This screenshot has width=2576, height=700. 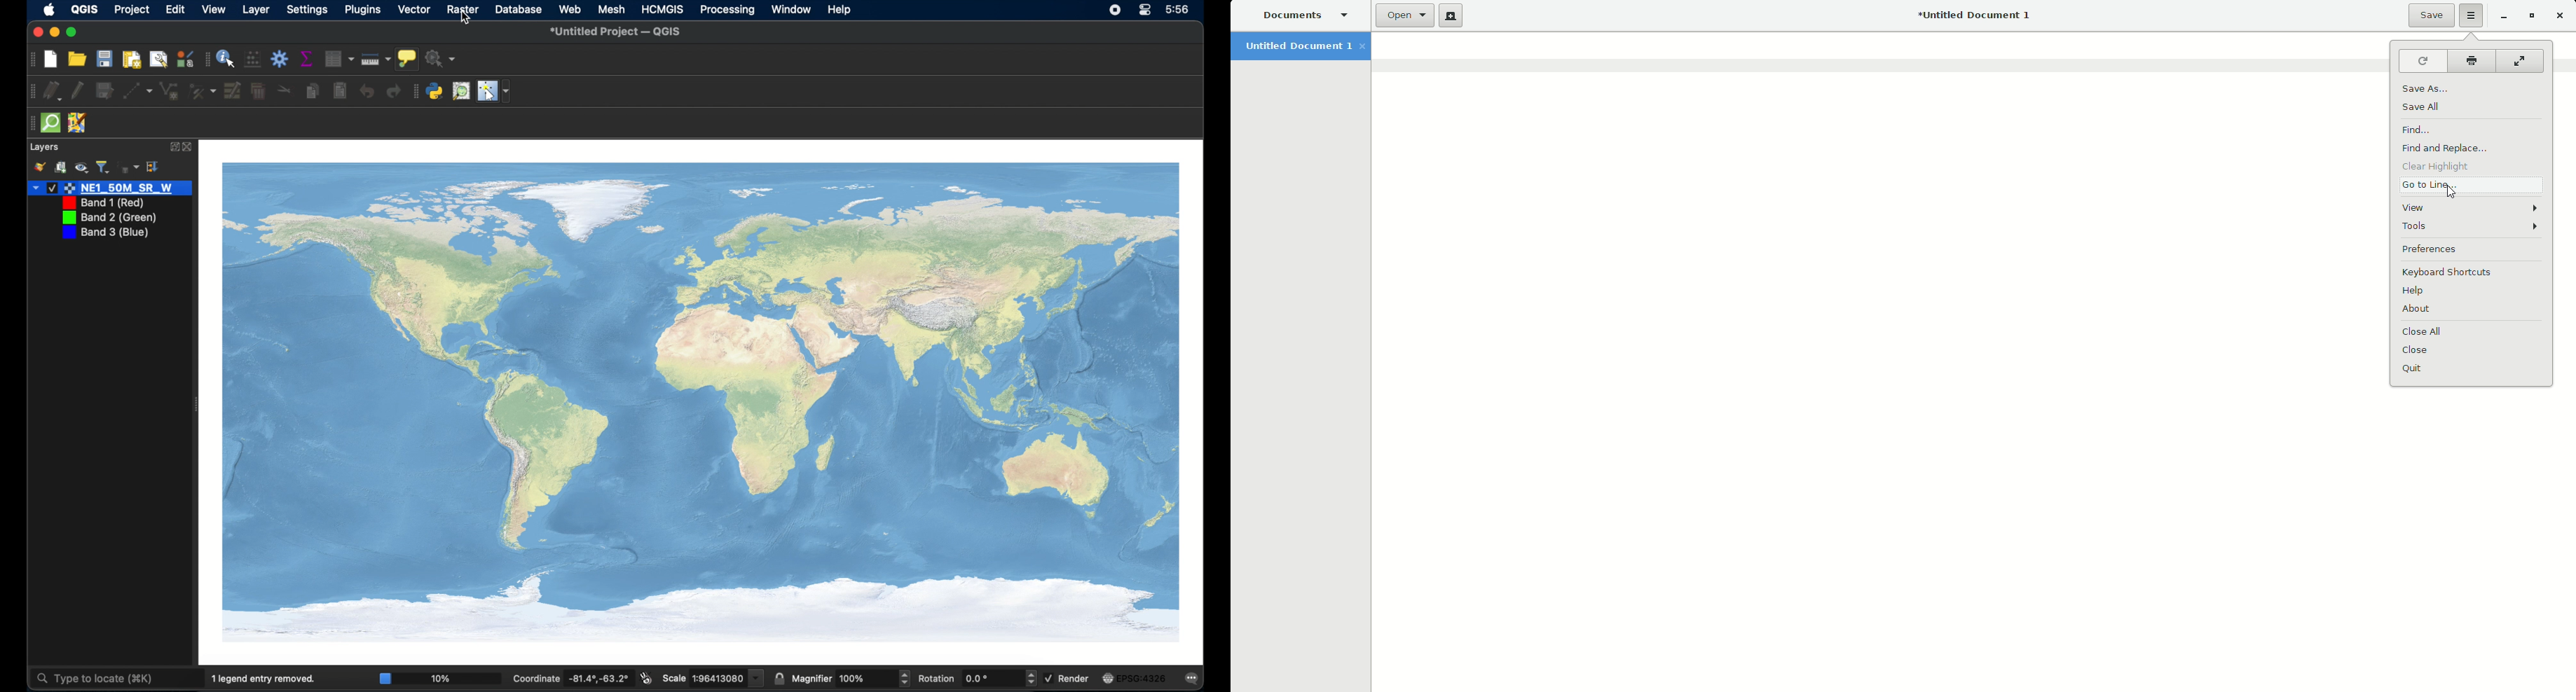 What do you see at coordinates (463, 10) in the screenshot?
I see `raster` at bounding box center [463, 10].